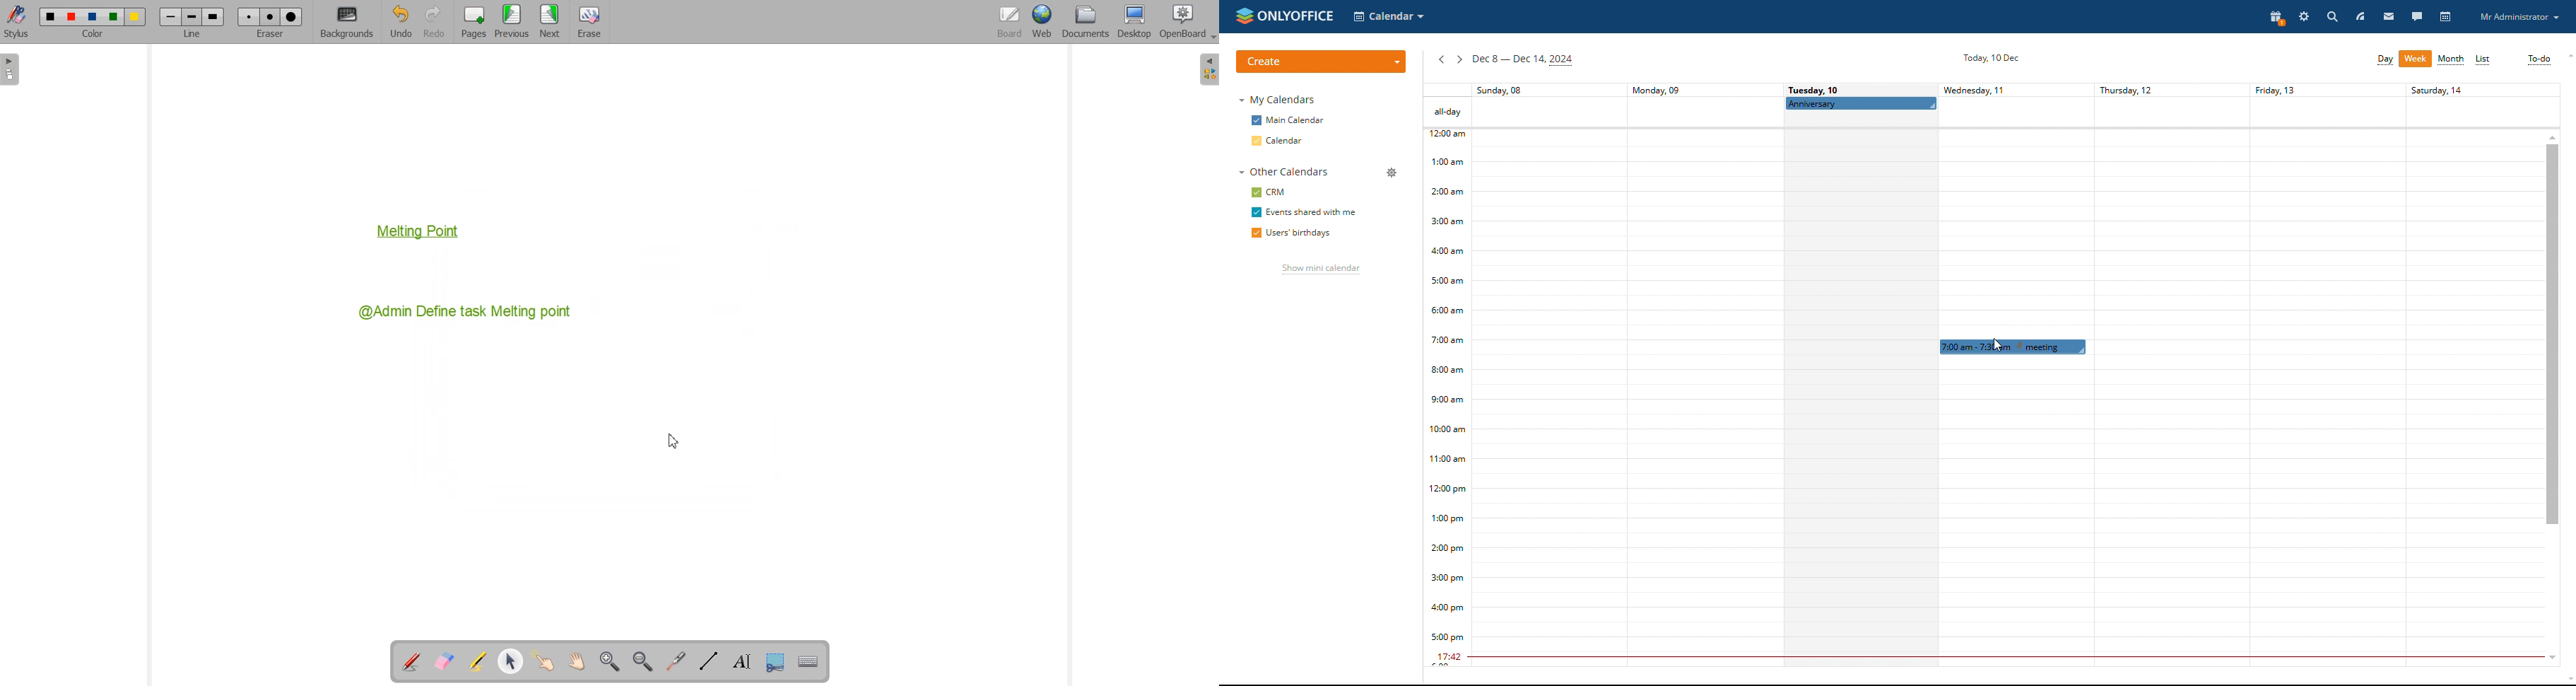 The height and width of the screenshot is (700, 2576). Describe the element at coordinates (1288, 120) in the screenshot. I see `main calendar` at that location.